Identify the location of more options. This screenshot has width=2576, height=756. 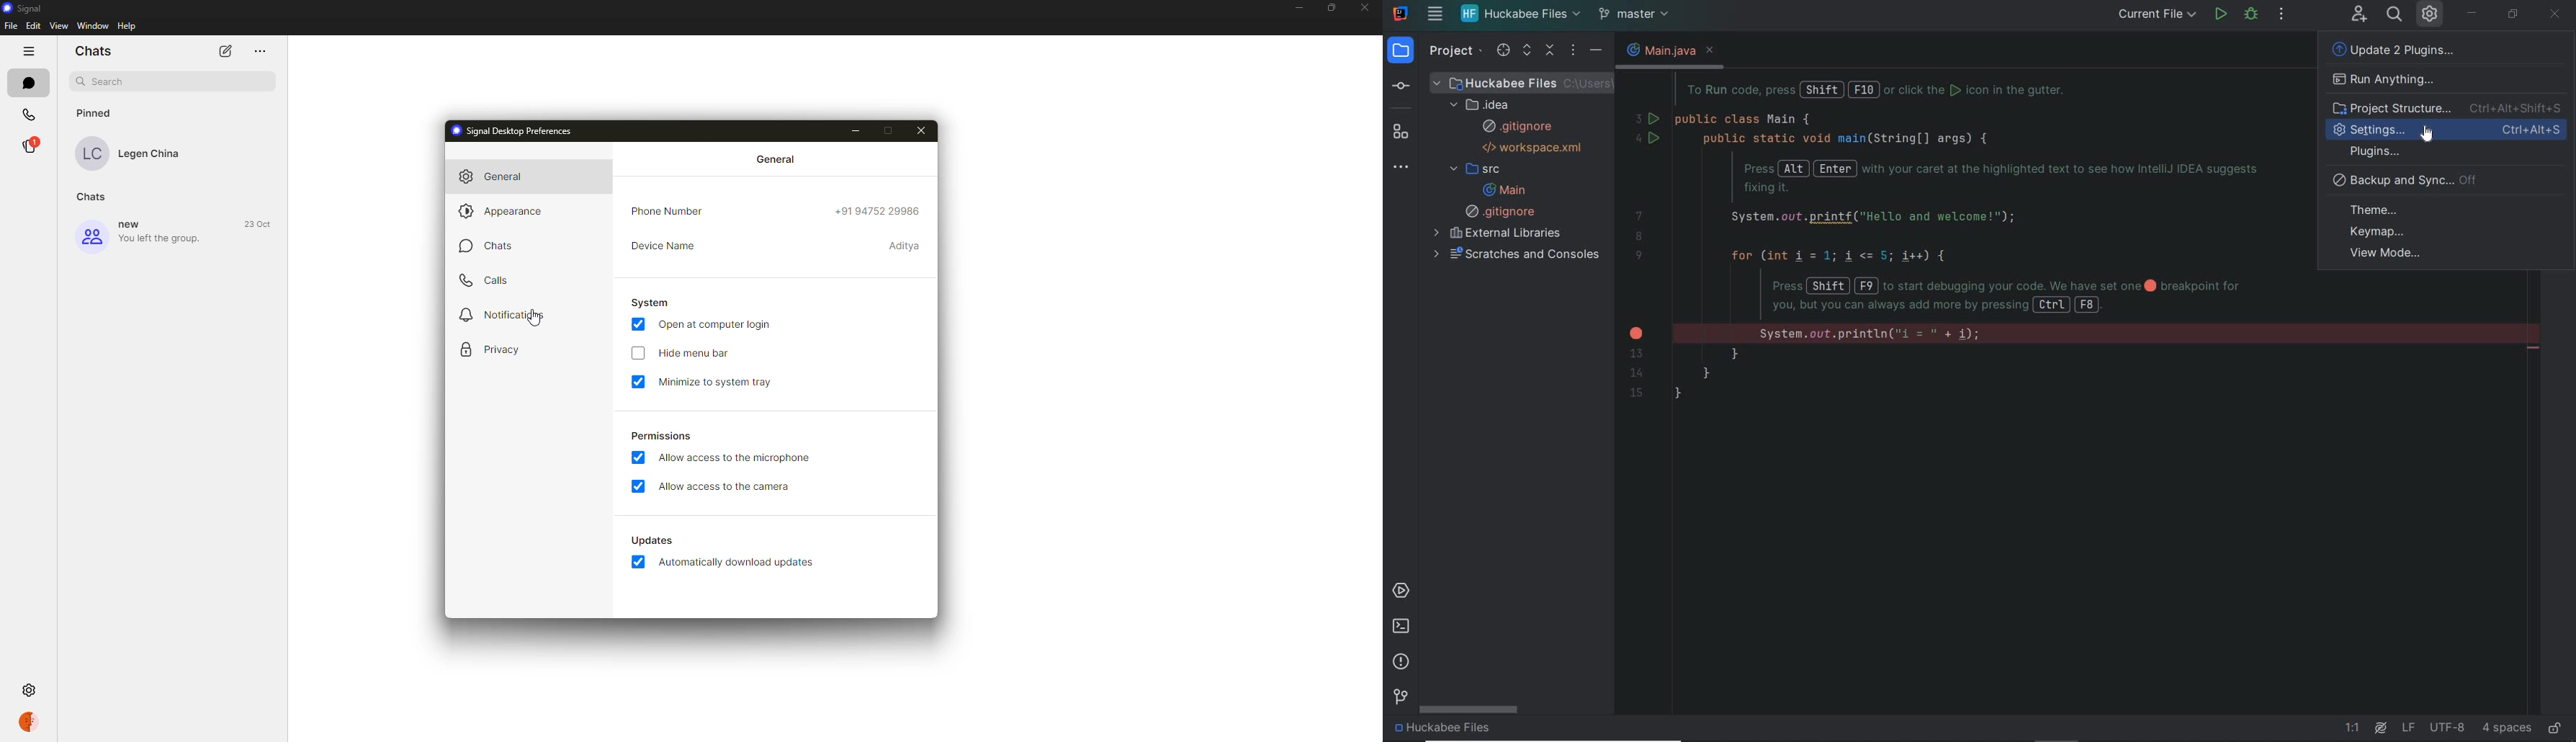
(27, 51).